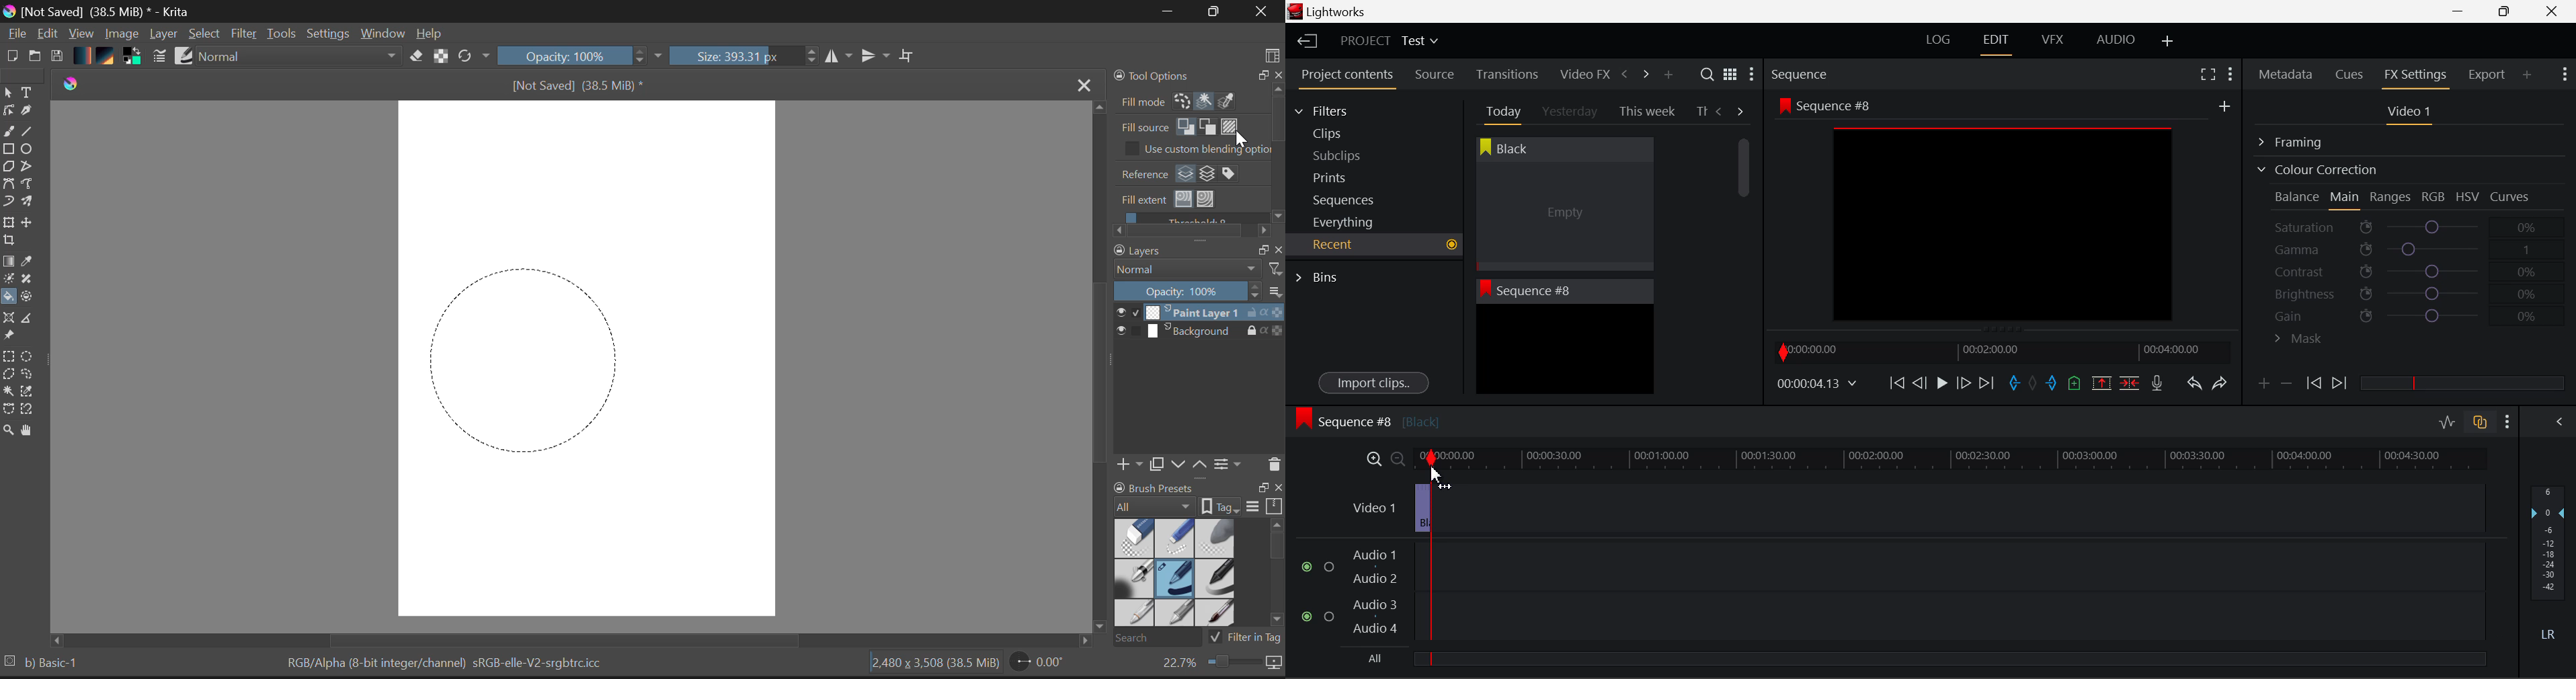 Image resolution: width=2576 pixels, height=700 pixels. What do you see at coordinates (122, 33) in the screenshot?
I see `Image` at bounding box center [122, 33].